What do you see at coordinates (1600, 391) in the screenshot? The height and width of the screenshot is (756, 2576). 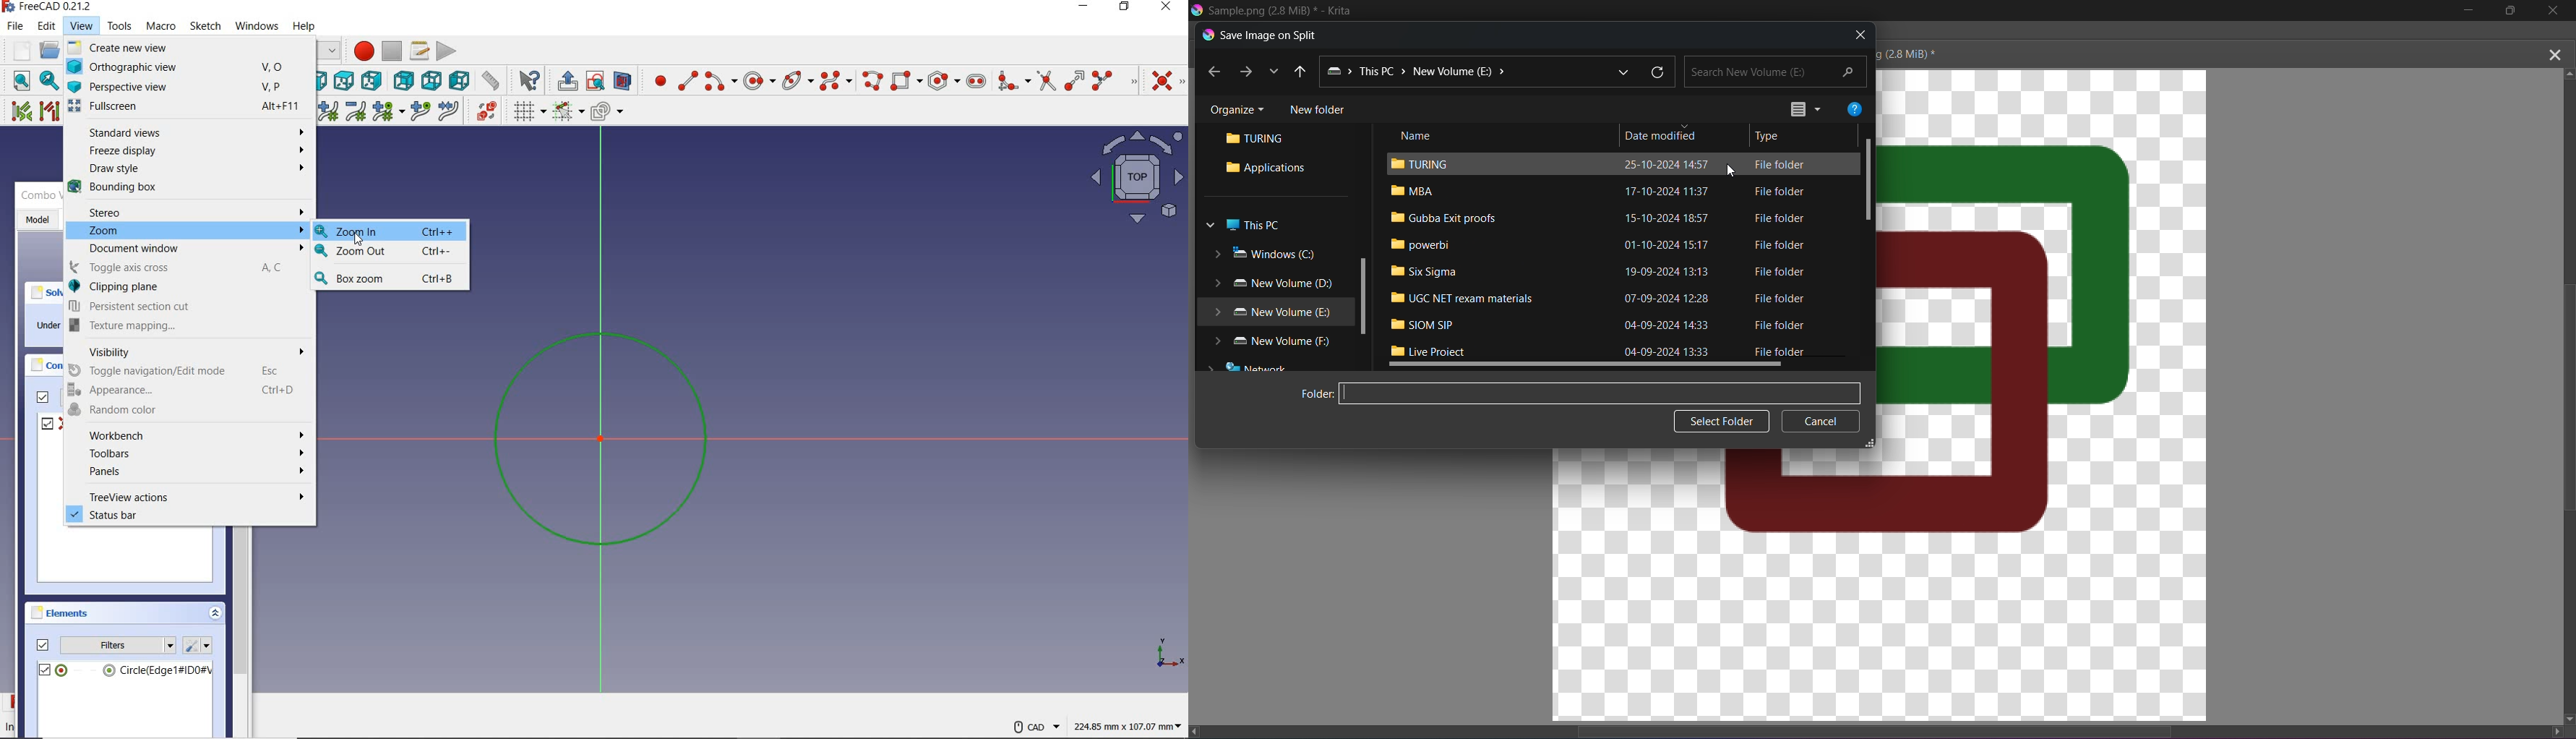 I see `Input field` at bounding box center [1600, 391].